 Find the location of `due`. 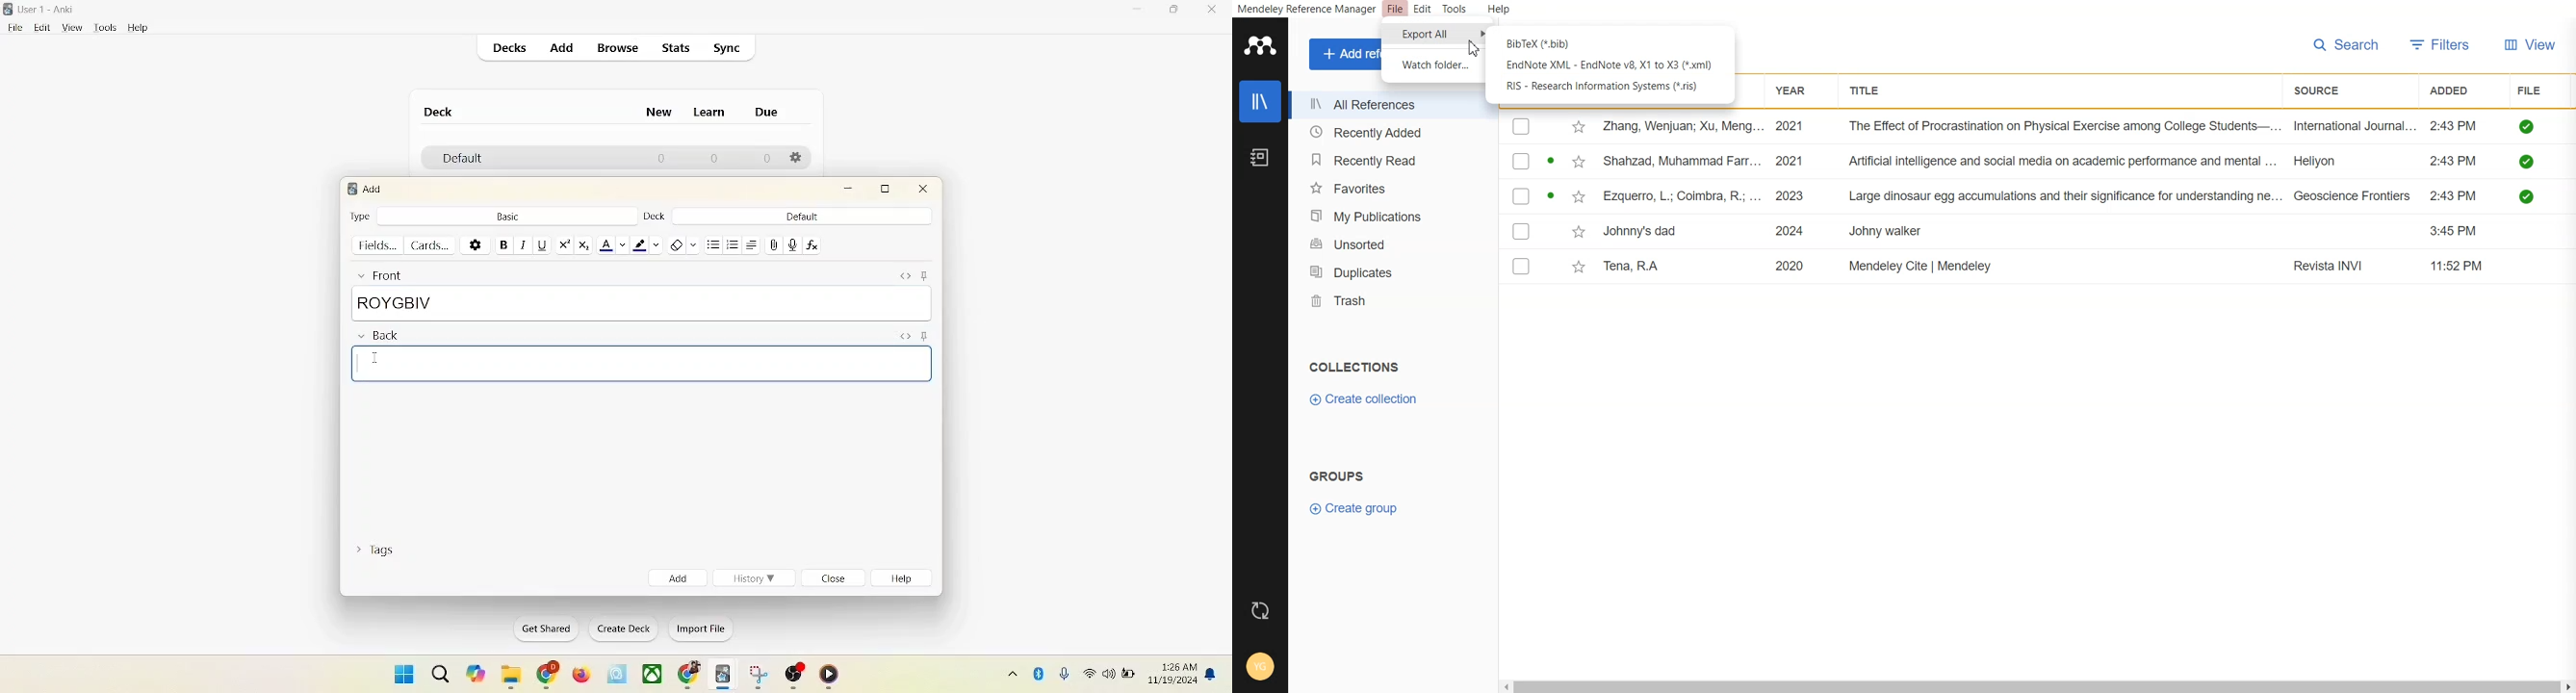

due is located at coordinates (766, 112).